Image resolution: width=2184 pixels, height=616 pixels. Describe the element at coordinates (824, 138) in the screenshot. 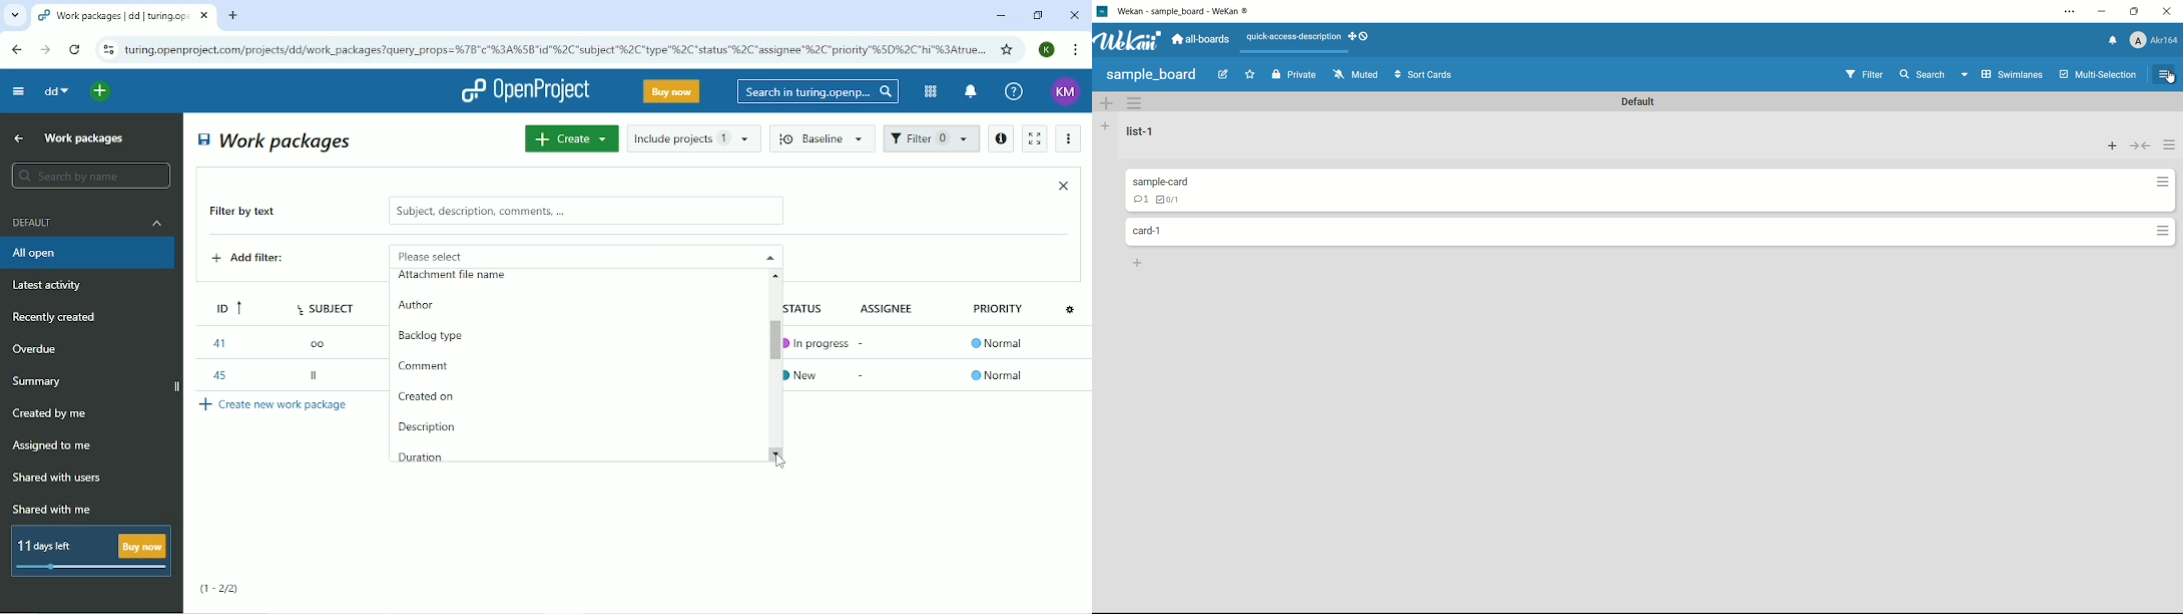

I see `Baseline` at that location.